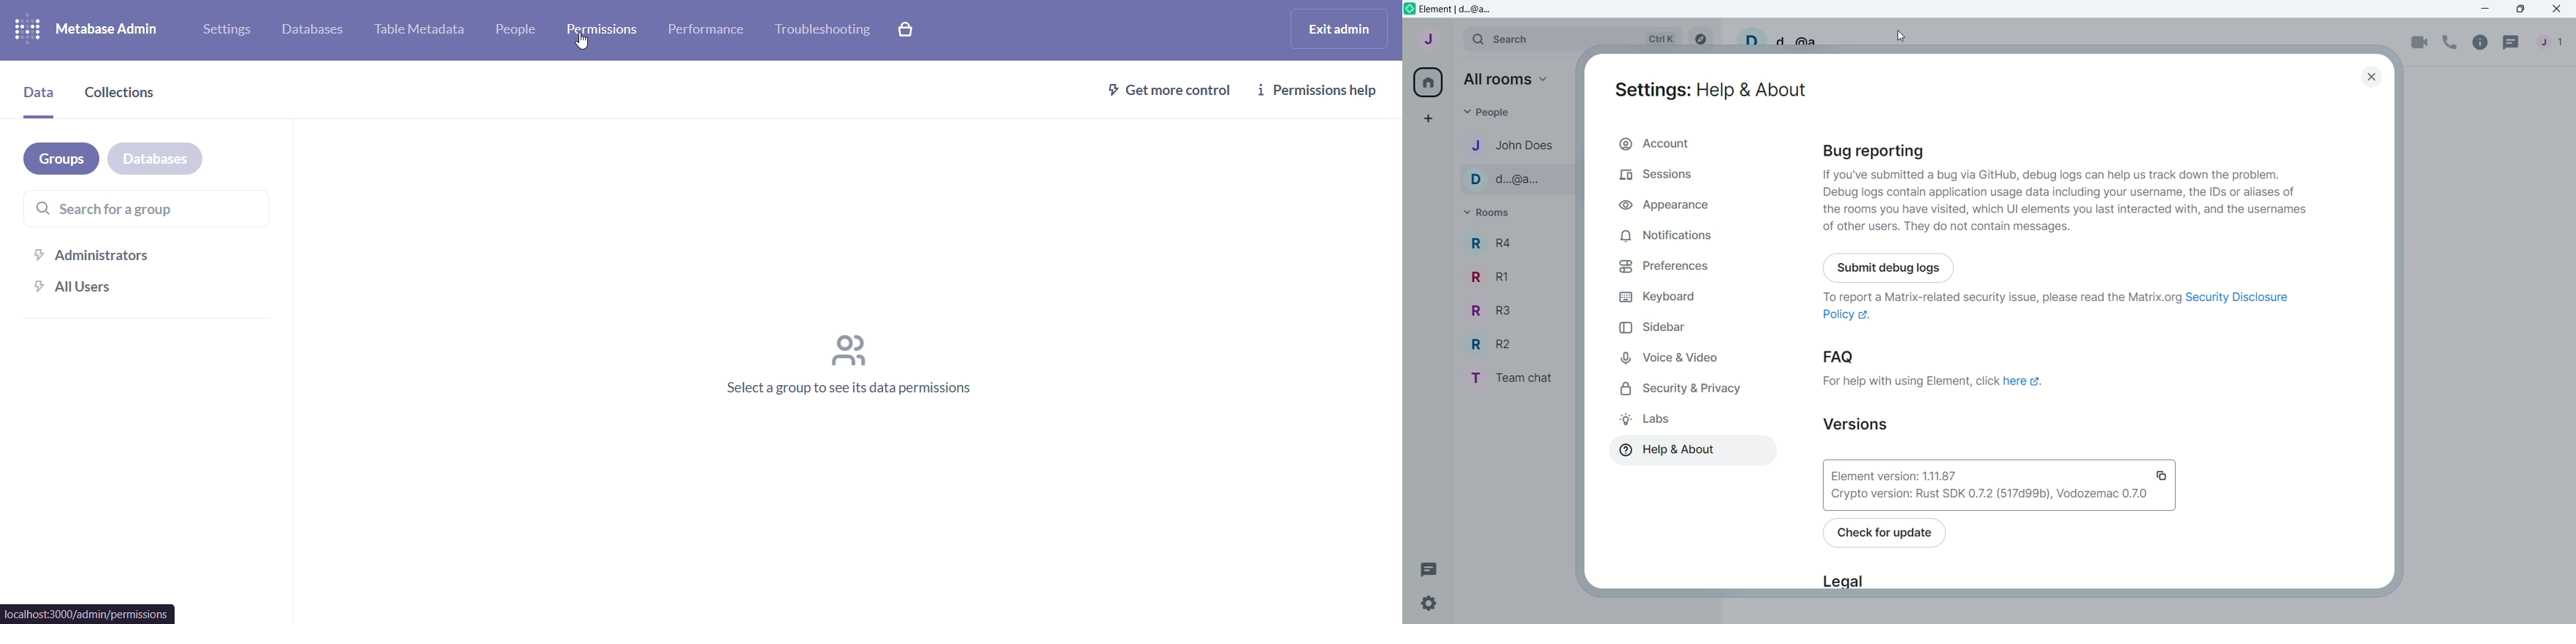  I want to click on Rooms, so click(1492, 213).